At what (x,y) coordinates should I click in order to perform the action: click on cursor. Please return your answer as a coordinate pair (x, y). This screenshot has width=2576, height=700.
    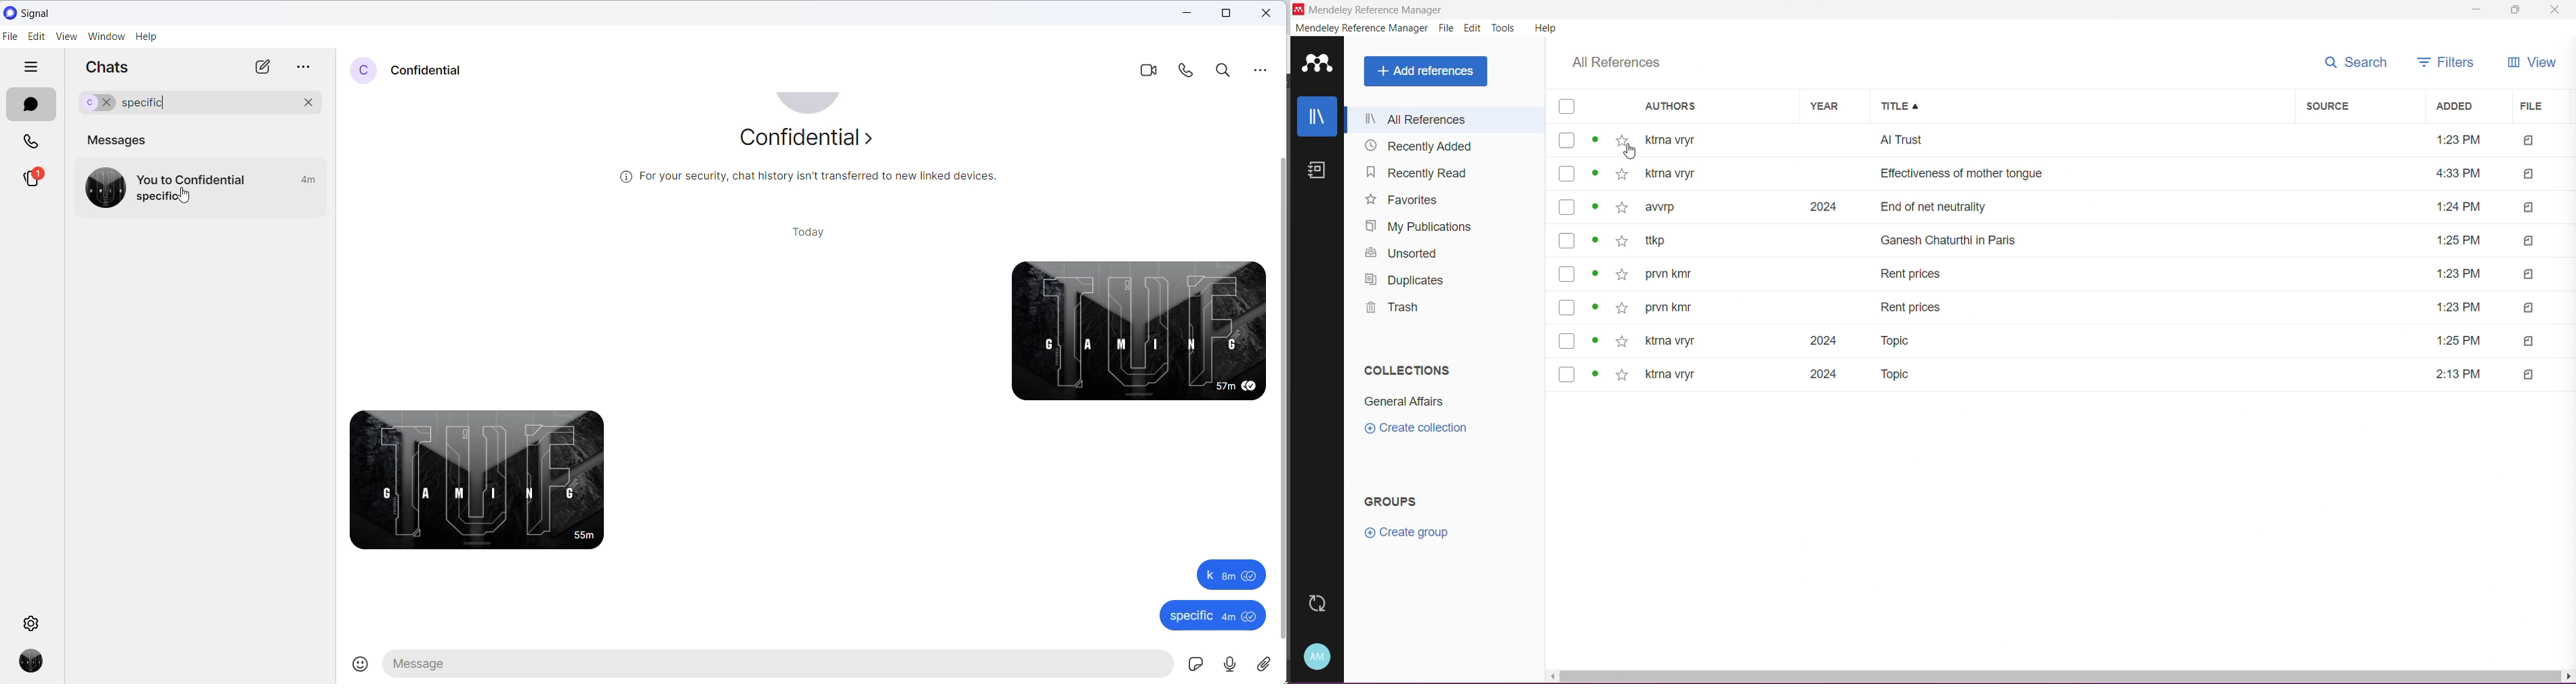
    Looking at the image, I should click on (188, 194).